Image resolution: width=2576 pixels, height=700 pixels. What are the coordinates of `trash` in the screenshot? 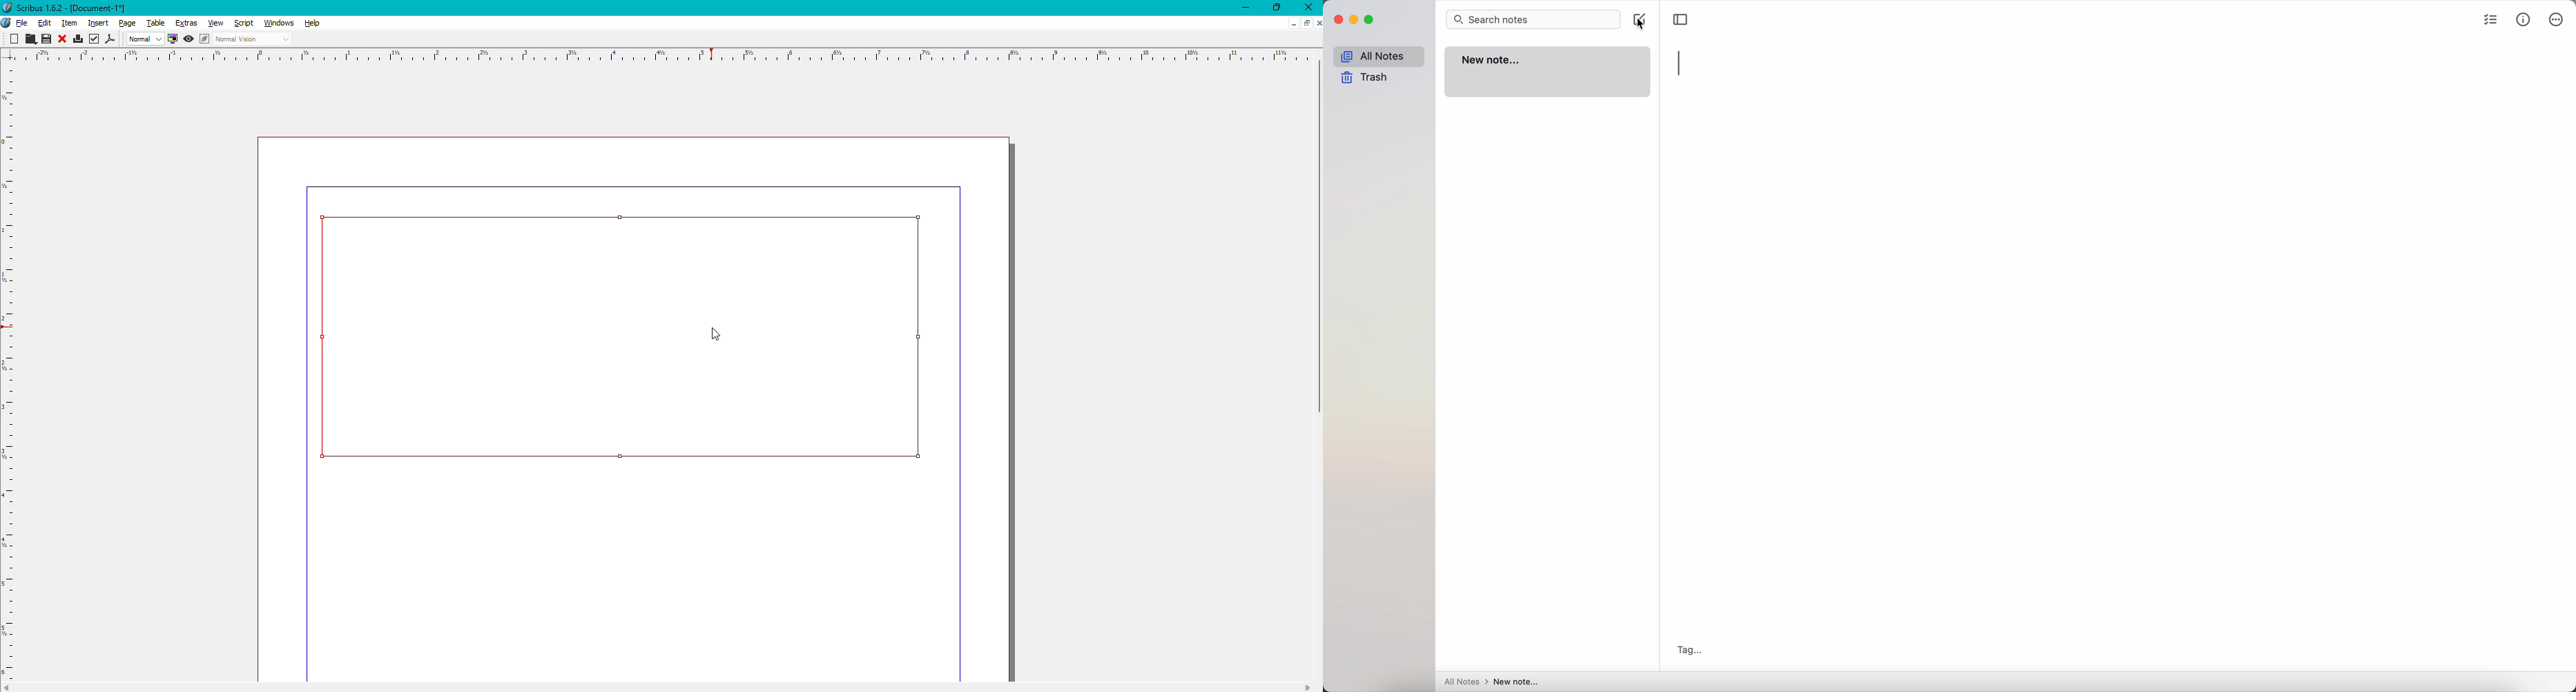 It's located at (1368, 77).